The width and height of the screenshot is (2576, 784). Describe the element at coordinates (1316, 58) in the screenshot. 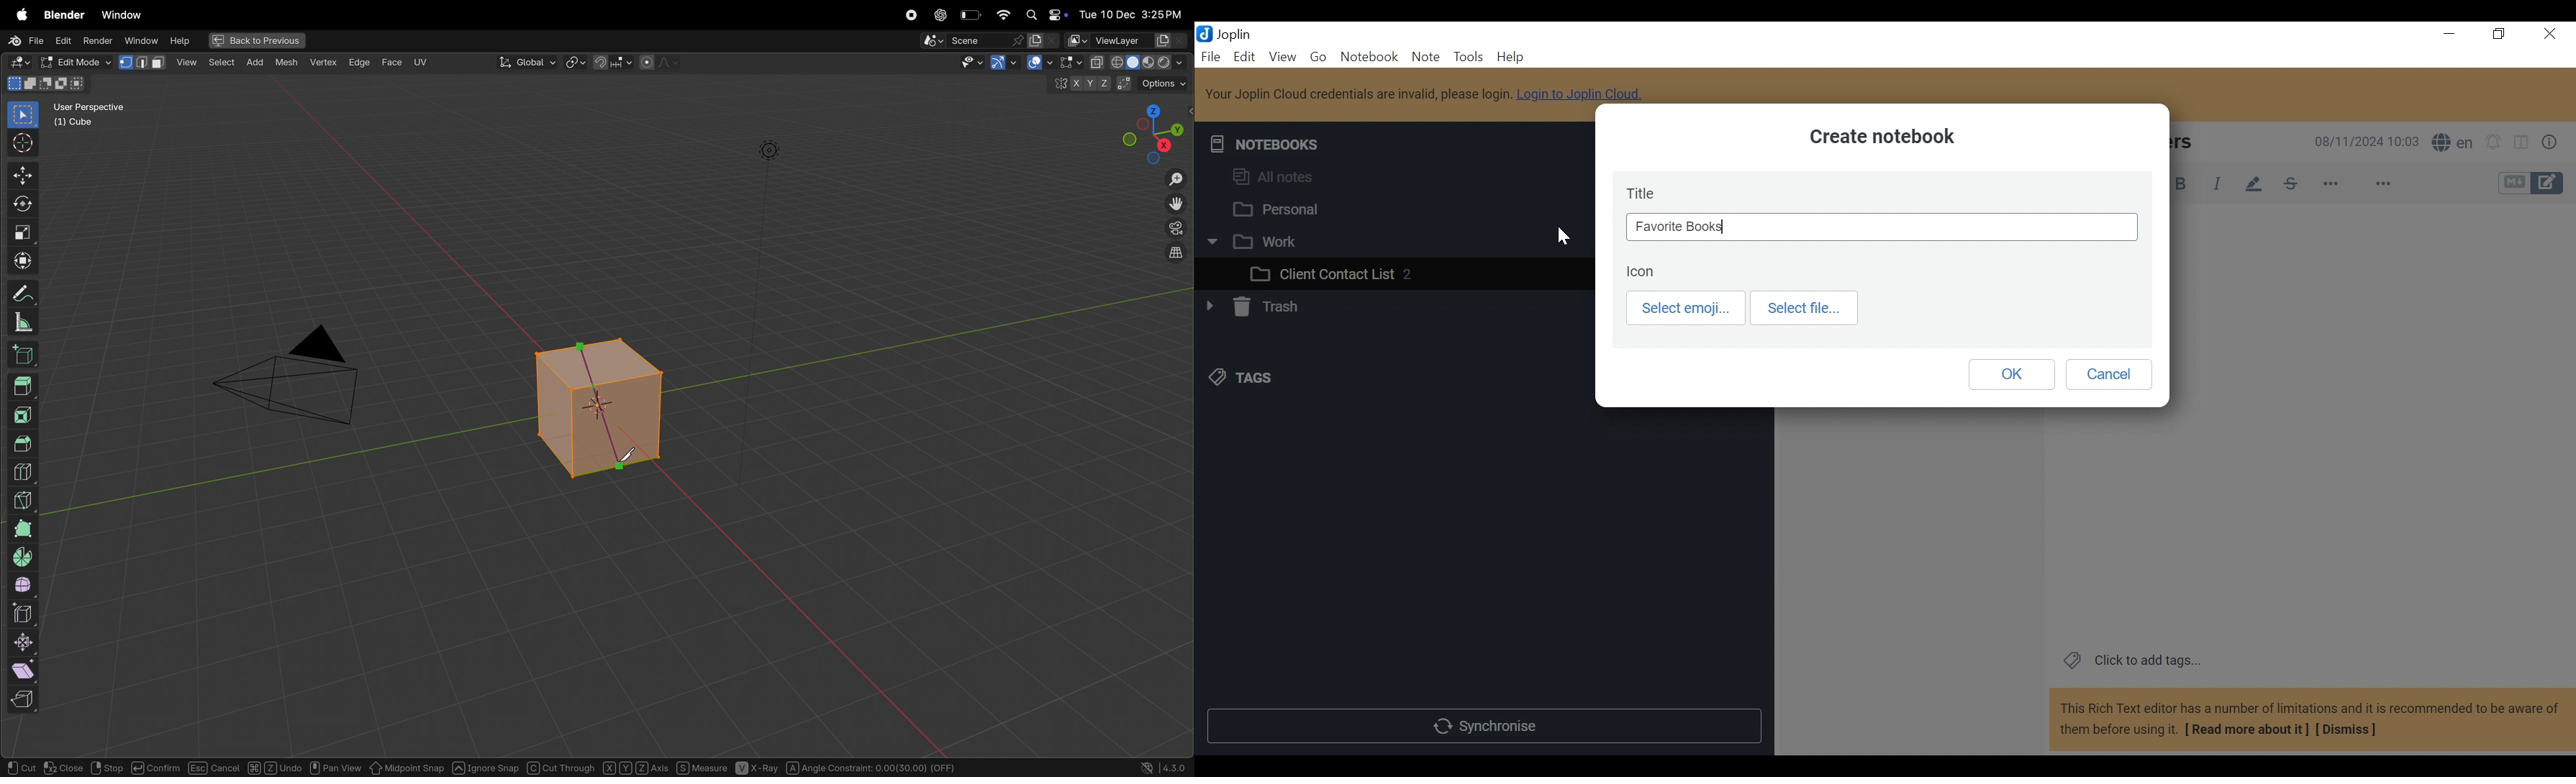

I see `Go` at that location.